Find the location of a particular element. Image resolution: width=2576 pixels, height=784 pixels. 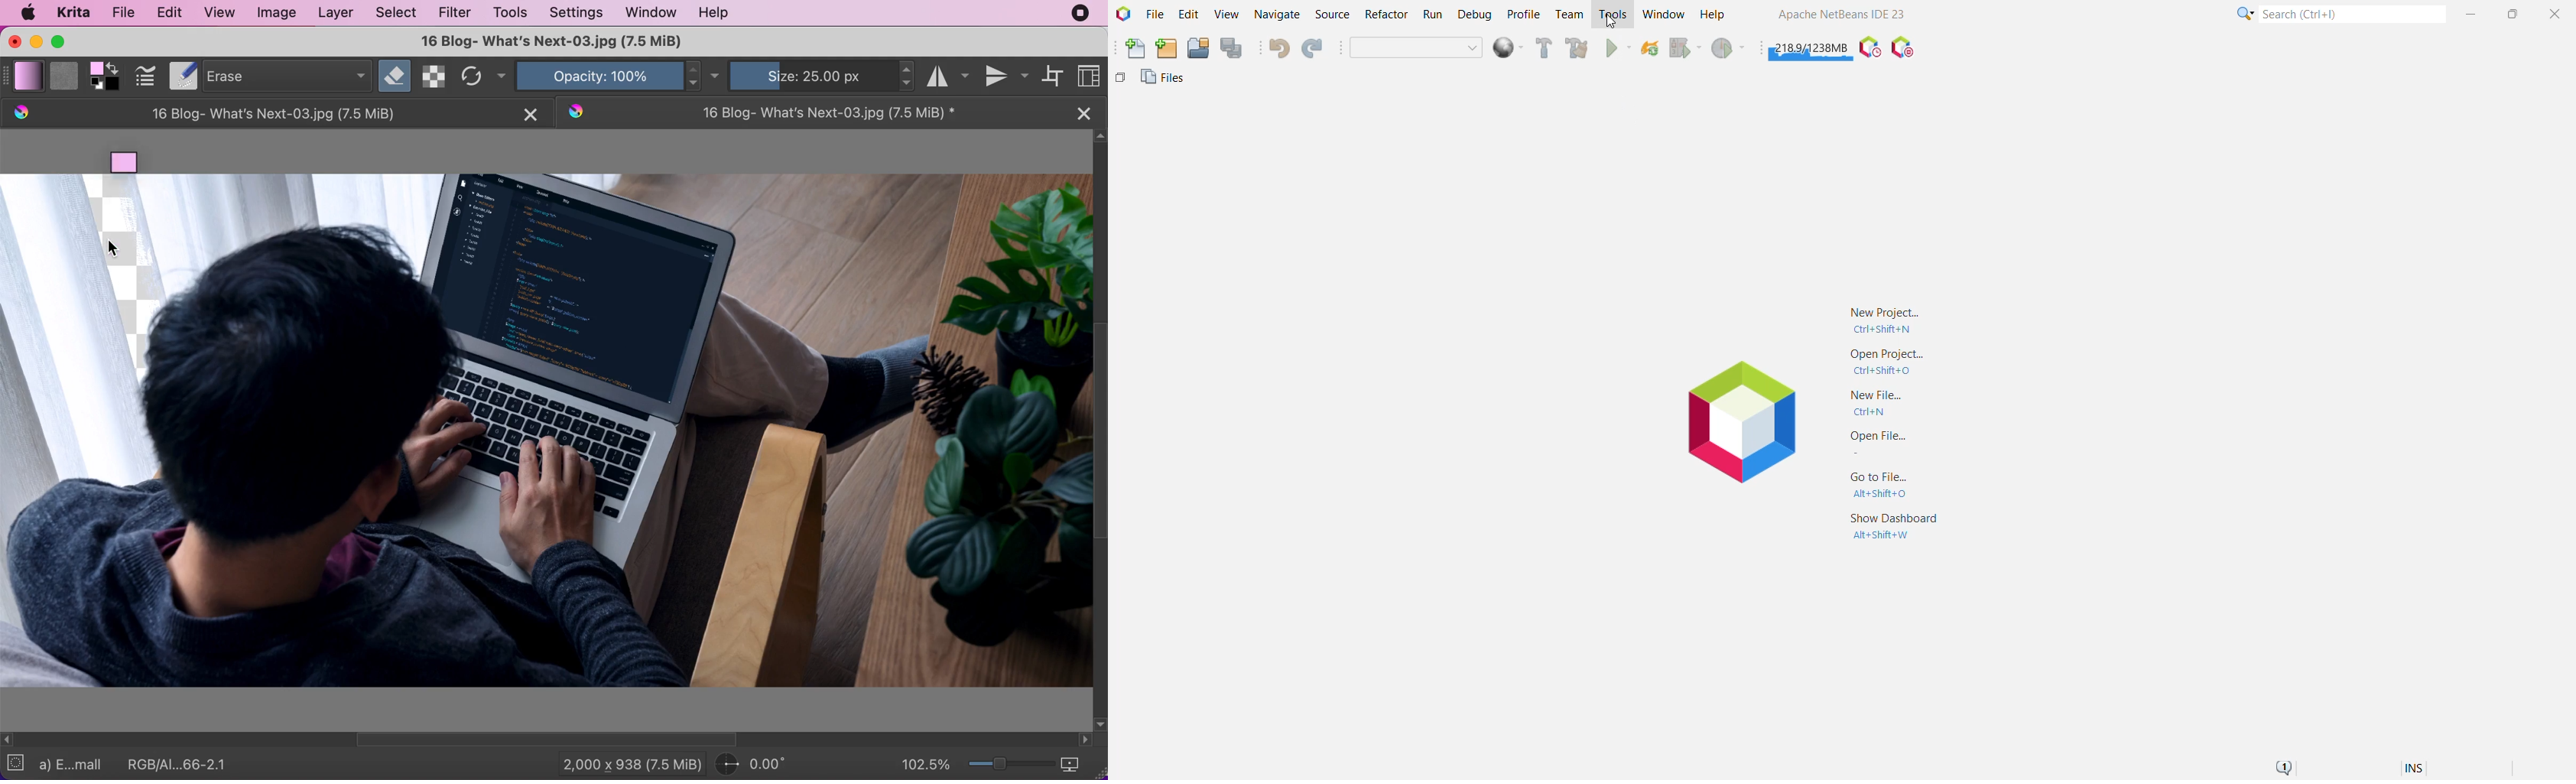

close is located at coordinates (14, 41).